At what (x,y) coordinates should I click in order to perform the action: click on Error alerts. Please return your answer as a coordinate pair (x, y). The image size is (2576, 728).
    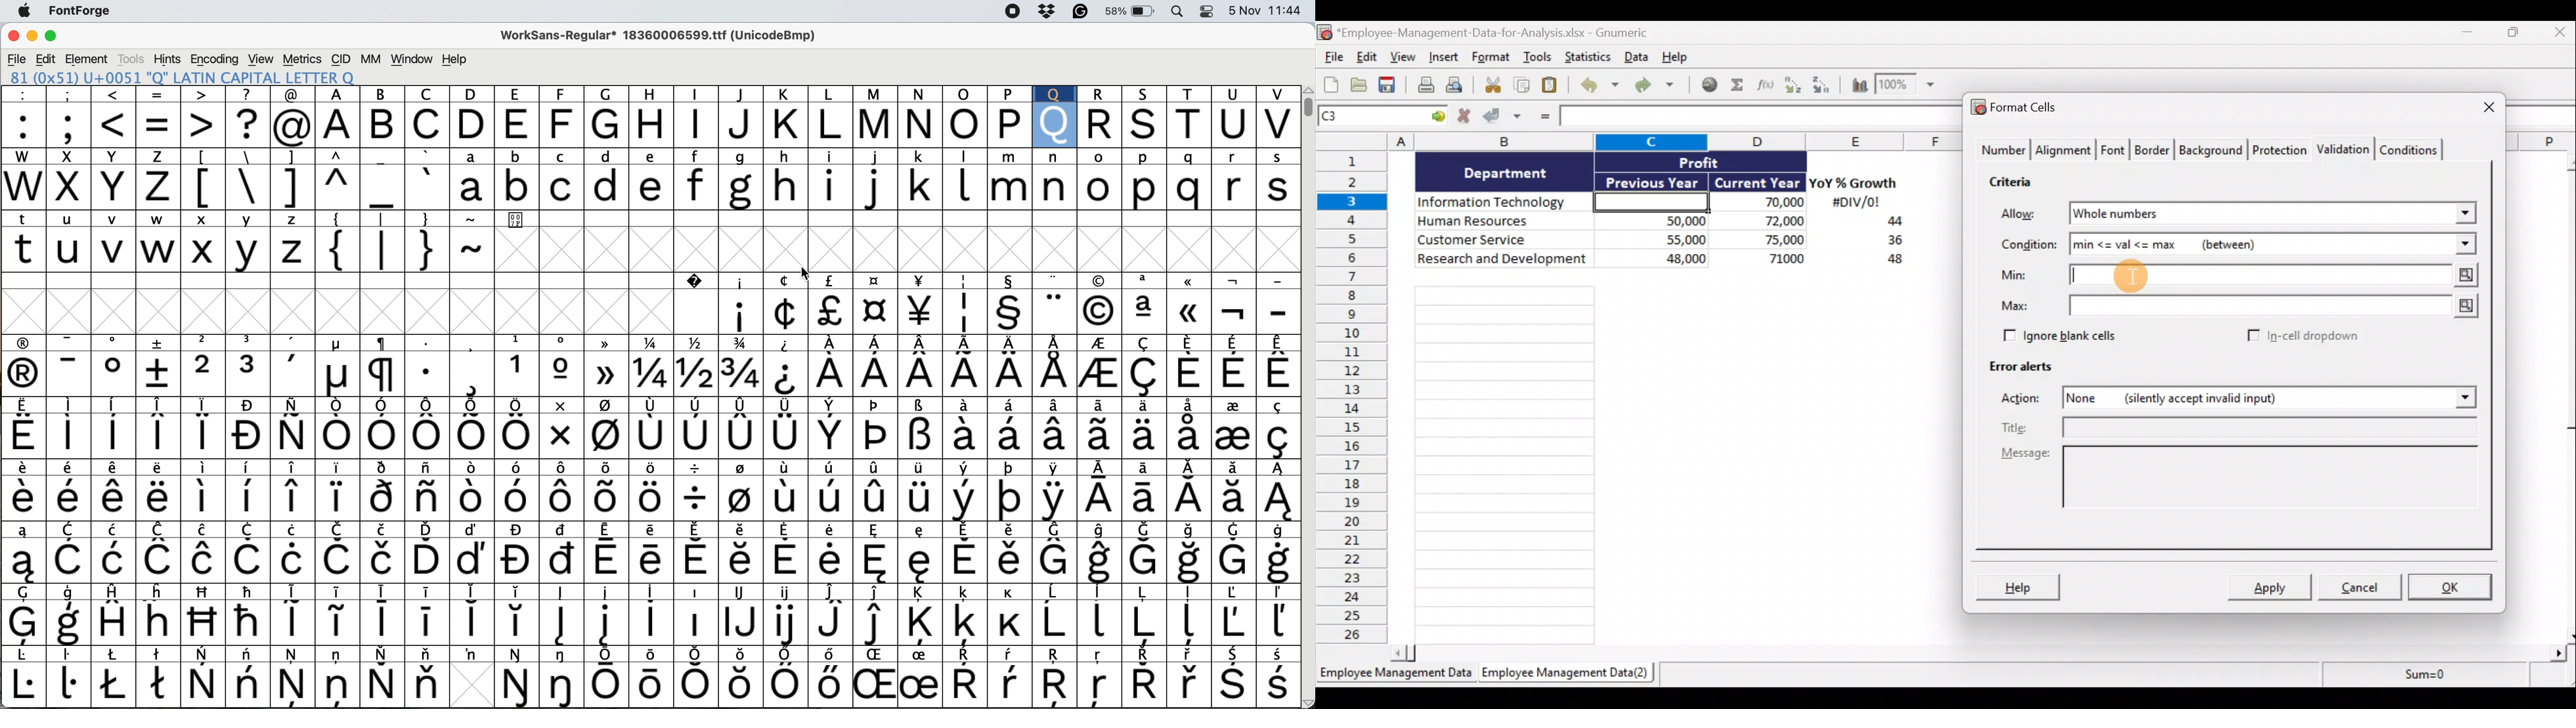
    Looking at the image, I should click on (2026, 372).